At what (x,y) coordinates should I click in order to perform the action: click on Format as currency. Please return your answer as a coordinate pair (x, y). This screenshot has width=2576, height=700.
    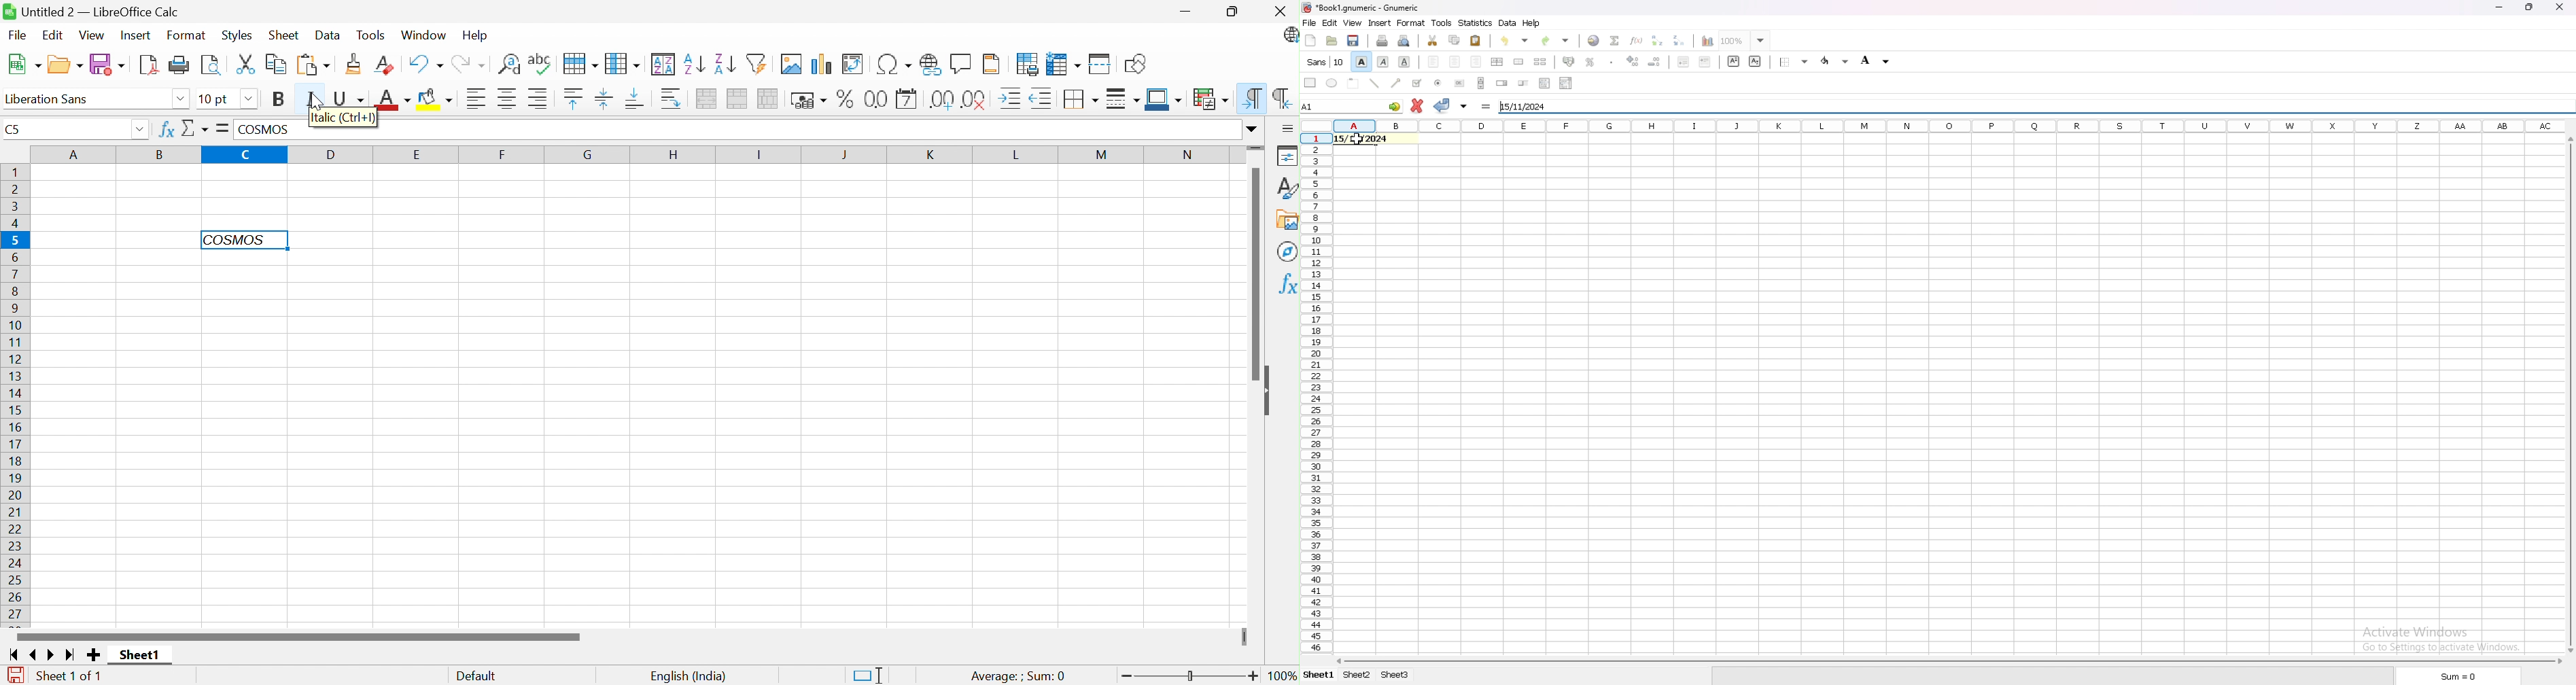
    Looking at the image, I should click on (808, 101).